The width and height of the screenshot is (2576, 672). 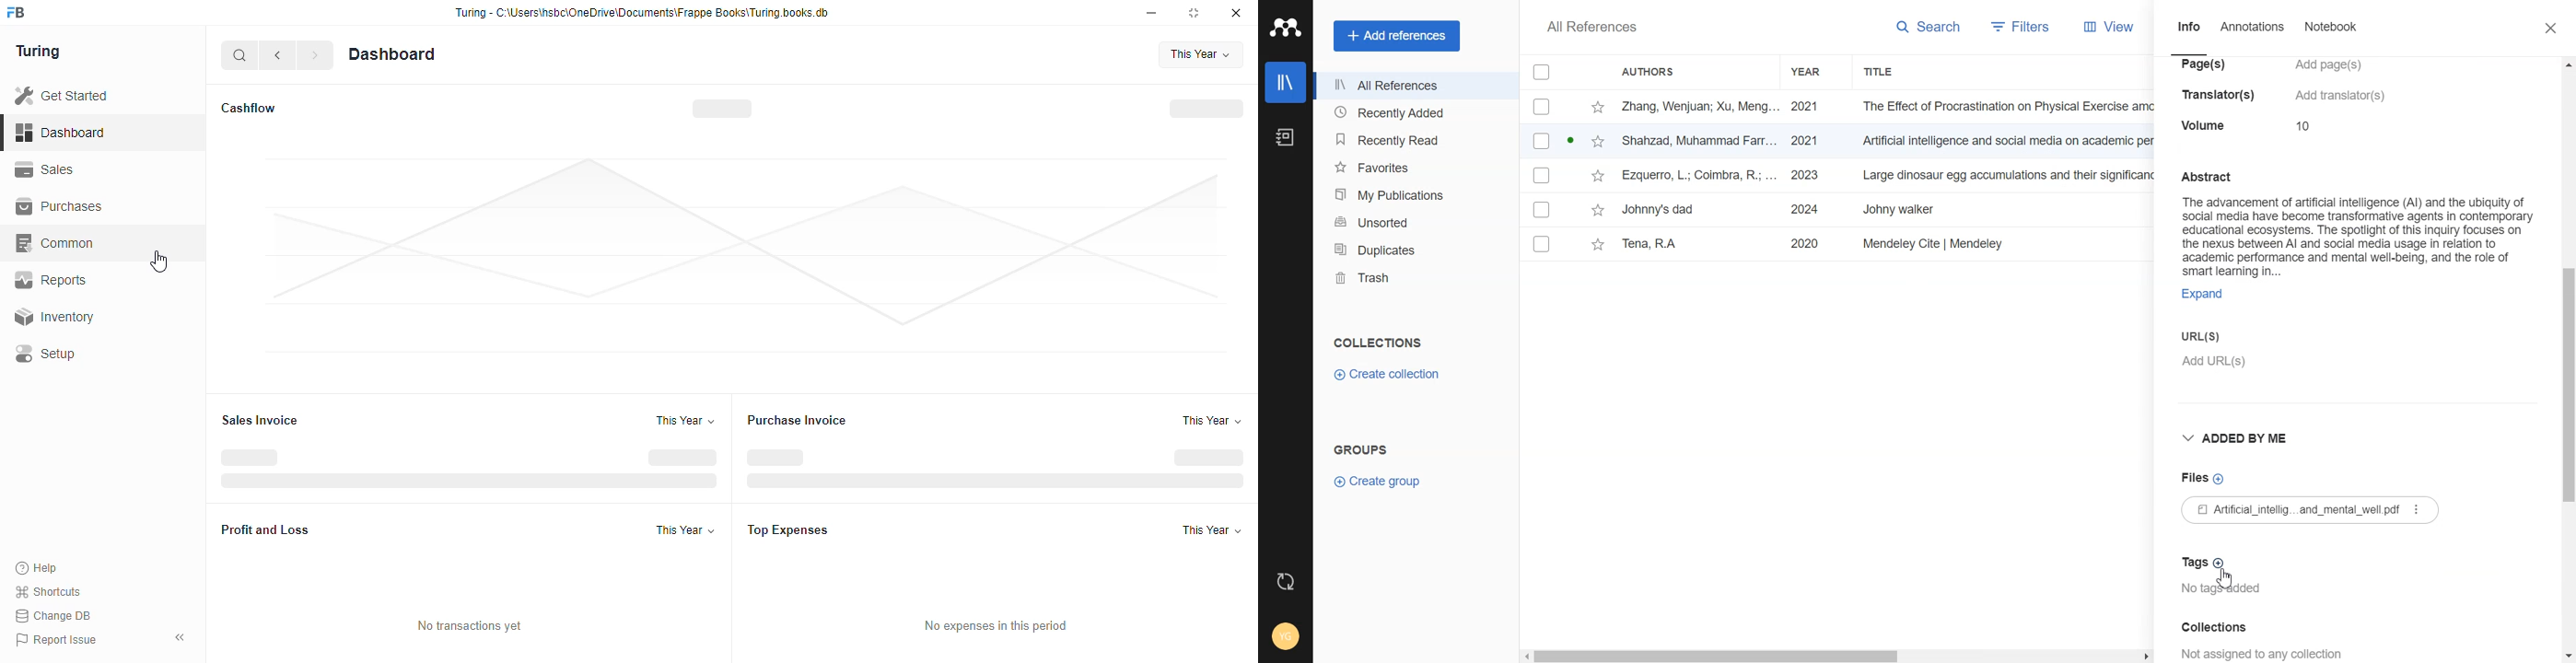 What do you see at coordinates (1388, 375) in the screenshot?
I see `Create Collection` at bounding box center [1388, 375].